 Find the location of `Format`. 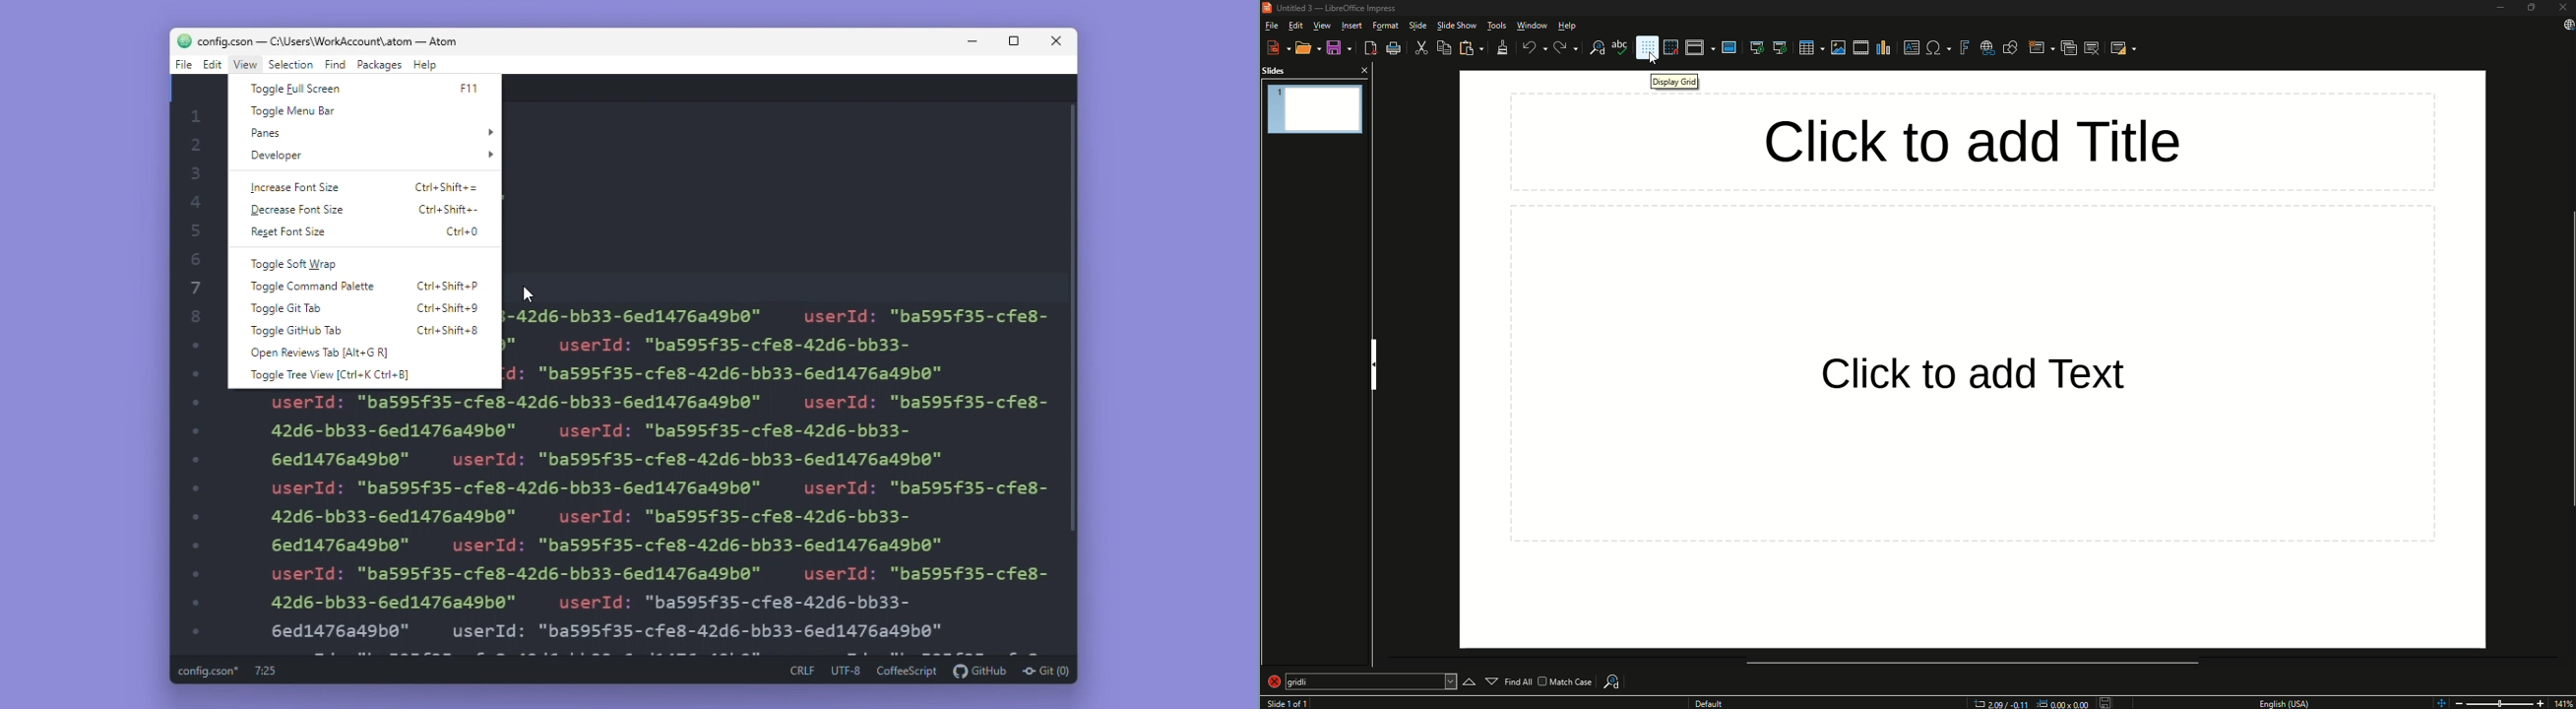

Format is located at coordinates (1386, 25).